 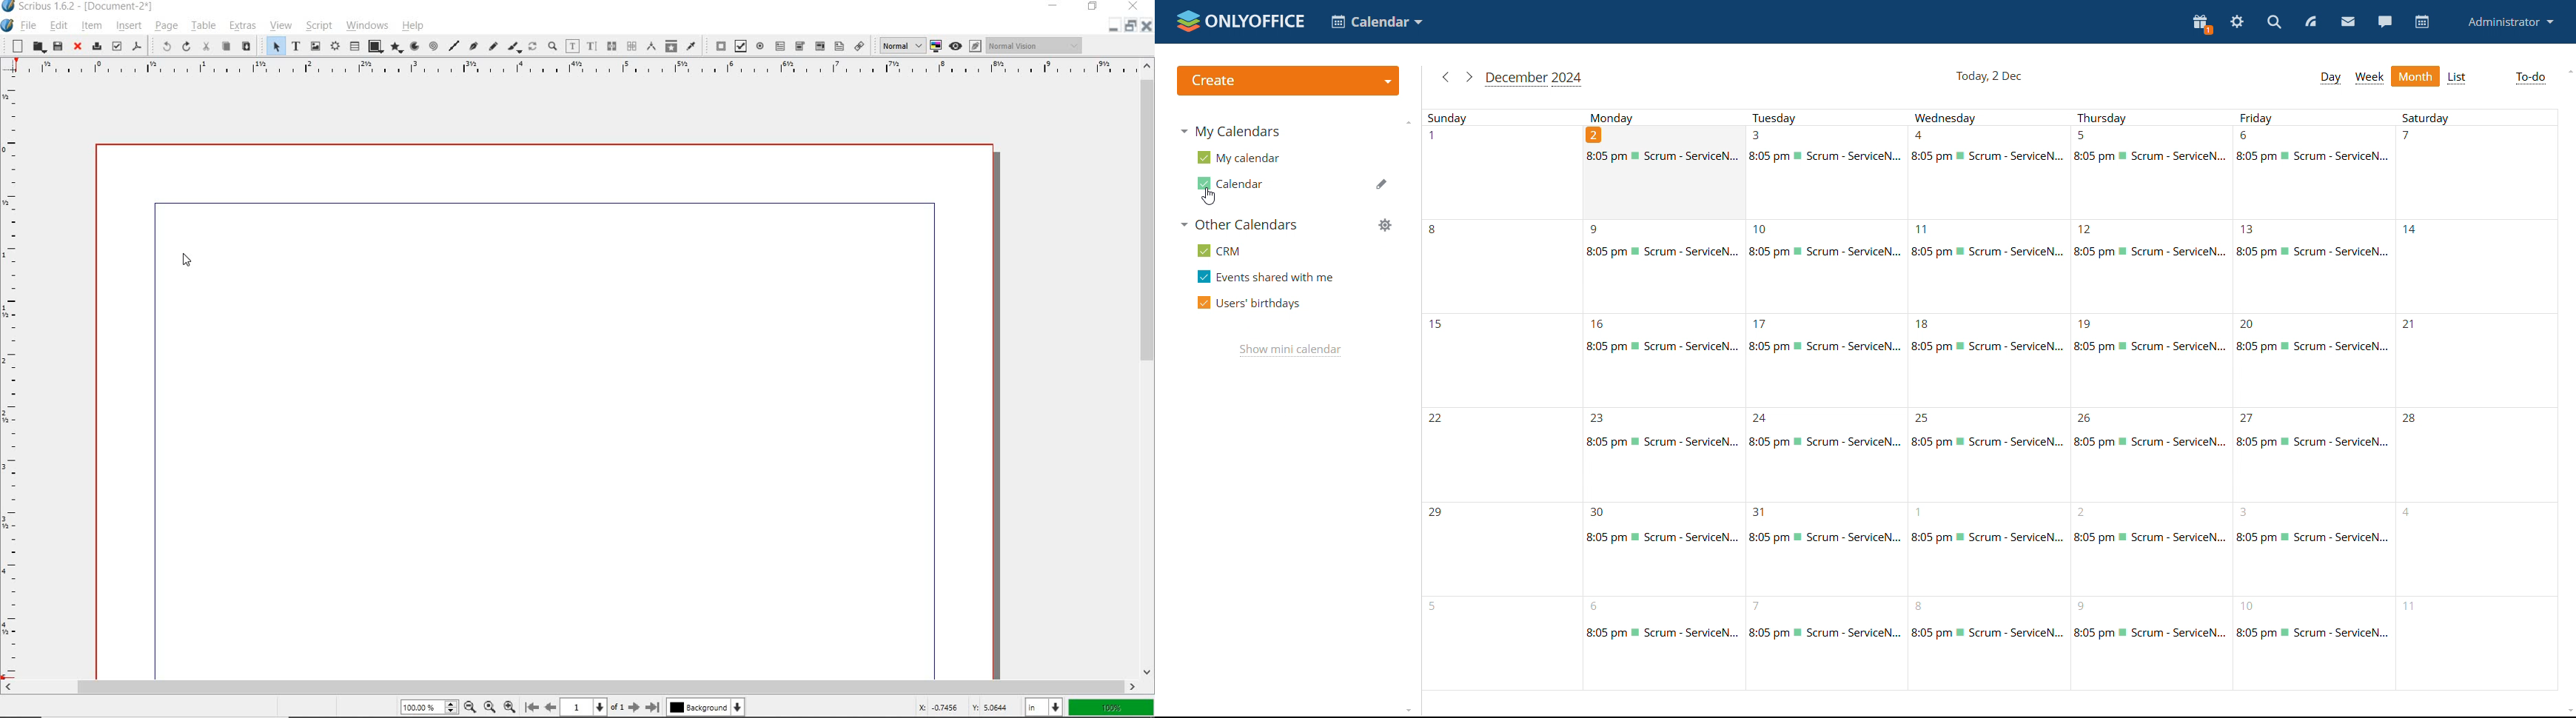 I want to click on visual appearance of display, so click(x=1037, y=45).